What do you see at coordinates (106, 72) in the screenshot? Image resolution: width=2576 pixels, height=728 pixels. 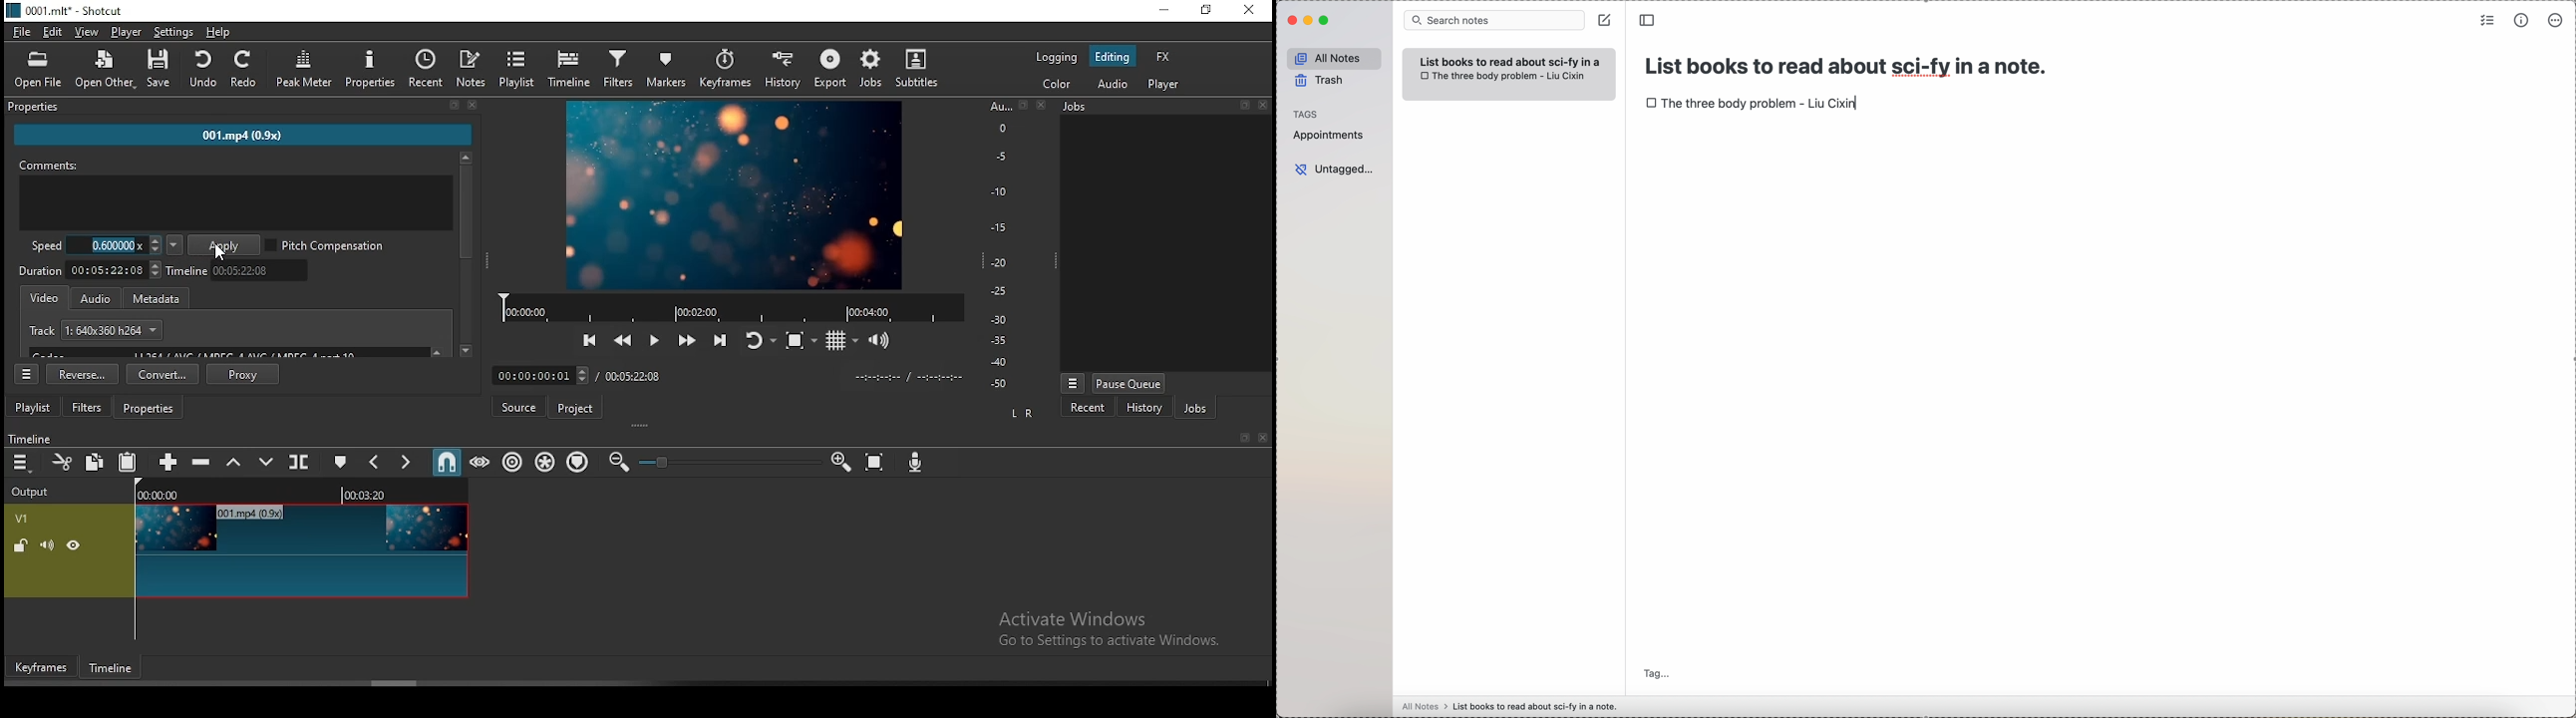 I see `open other` at bounding box center [106, 72].